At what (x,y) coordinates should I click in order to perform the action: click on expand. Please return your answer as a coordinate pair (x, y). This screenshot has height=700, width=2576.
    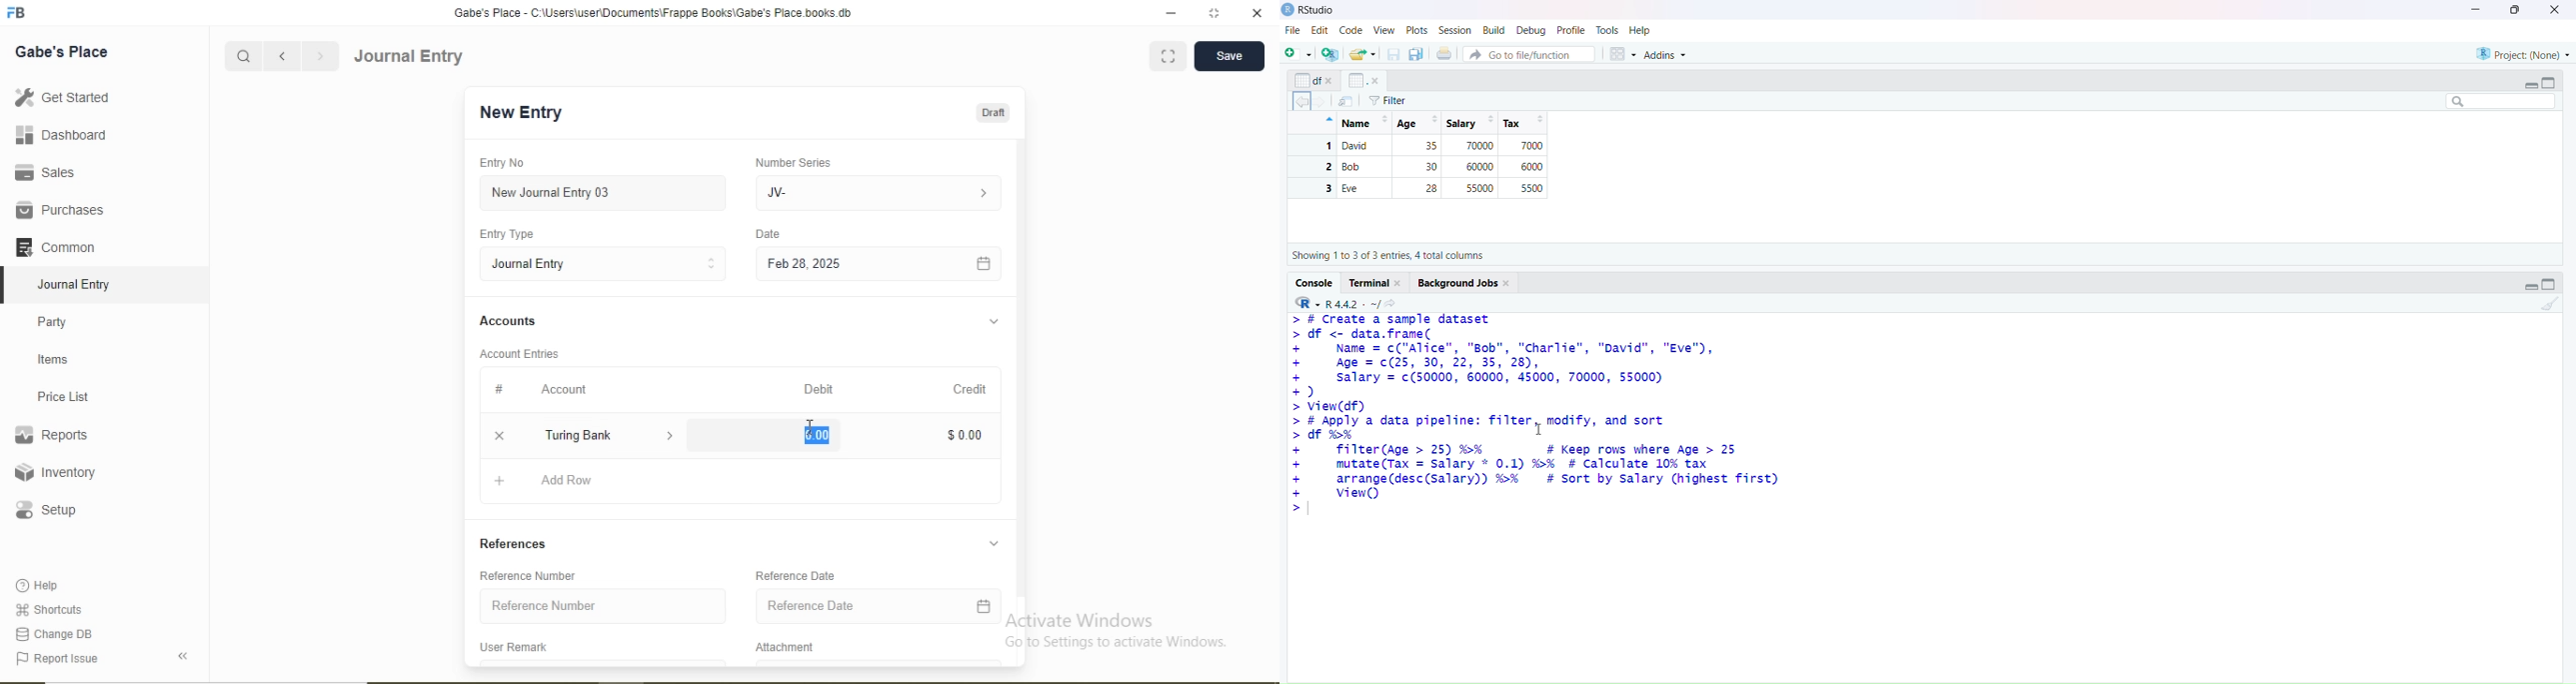
    Looking at the image, I should click on (2525, 286).